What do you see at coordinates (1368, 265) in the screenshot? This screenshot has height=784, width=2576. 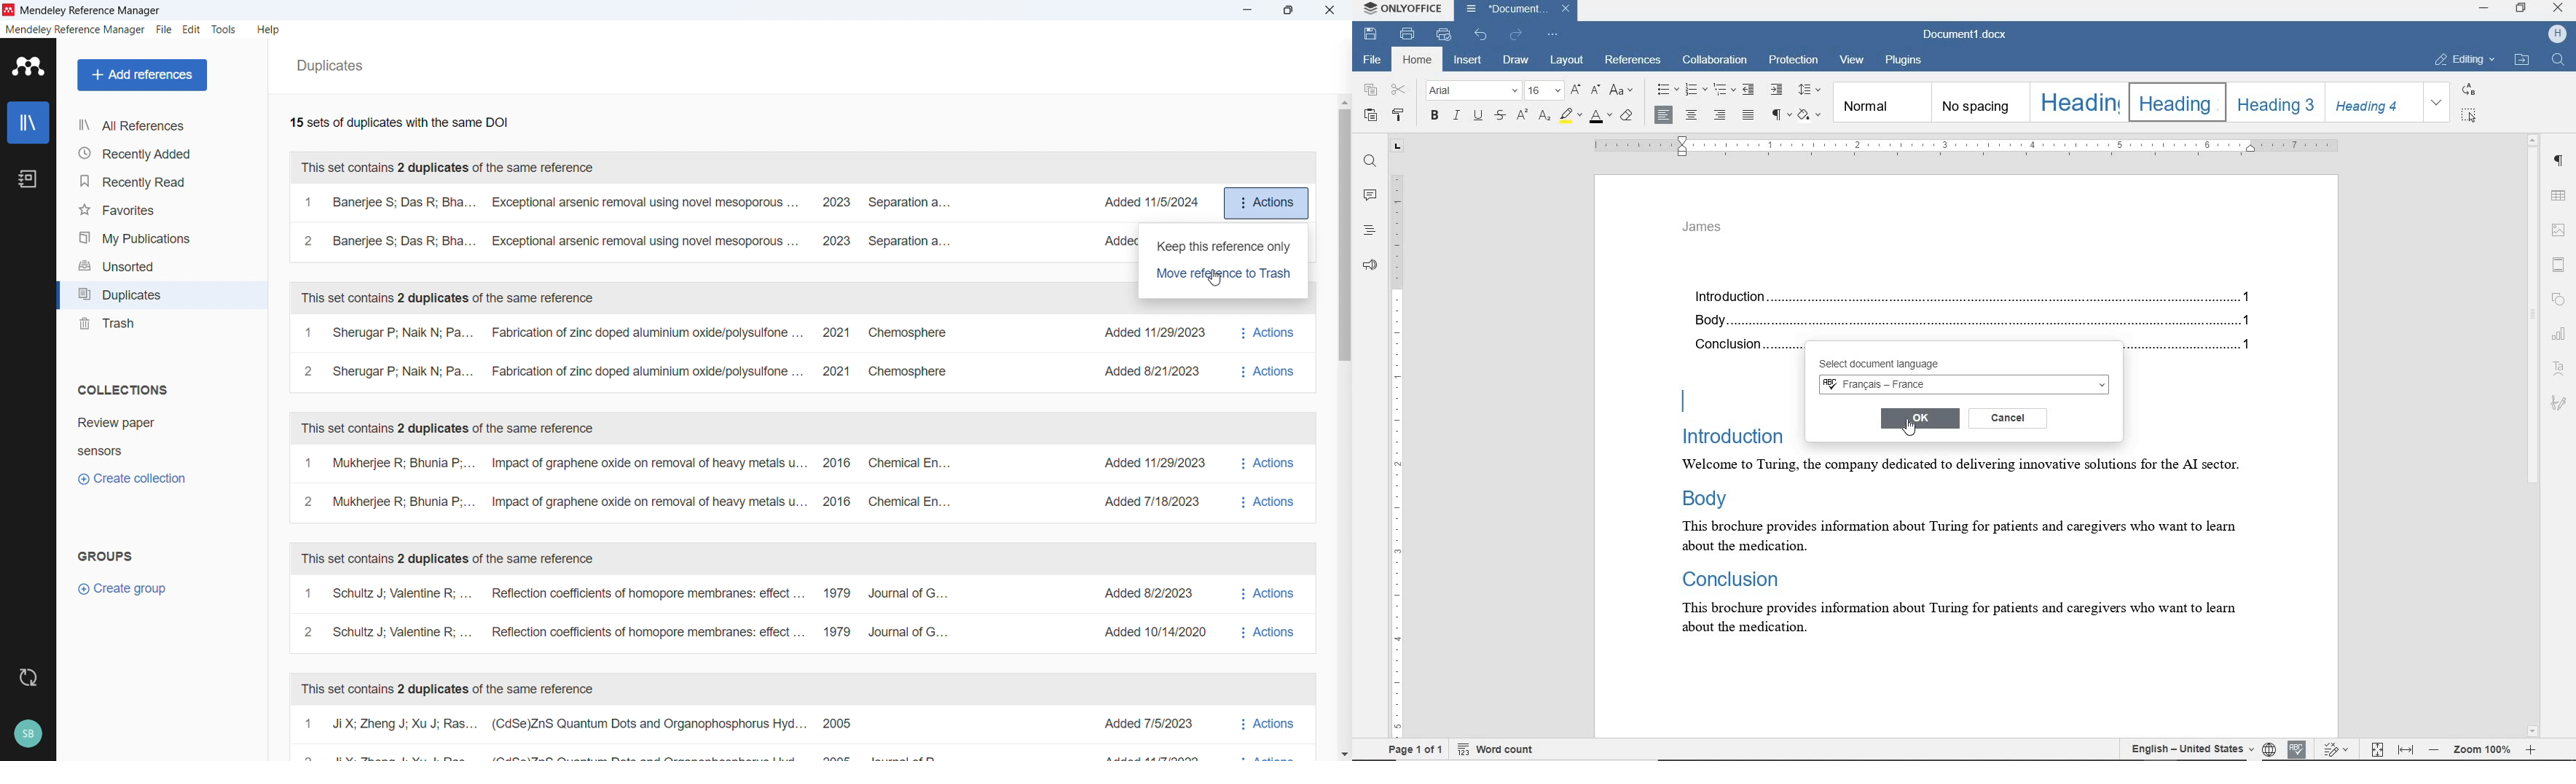 I see `feedback & support` at bounding box center [1368, 265].